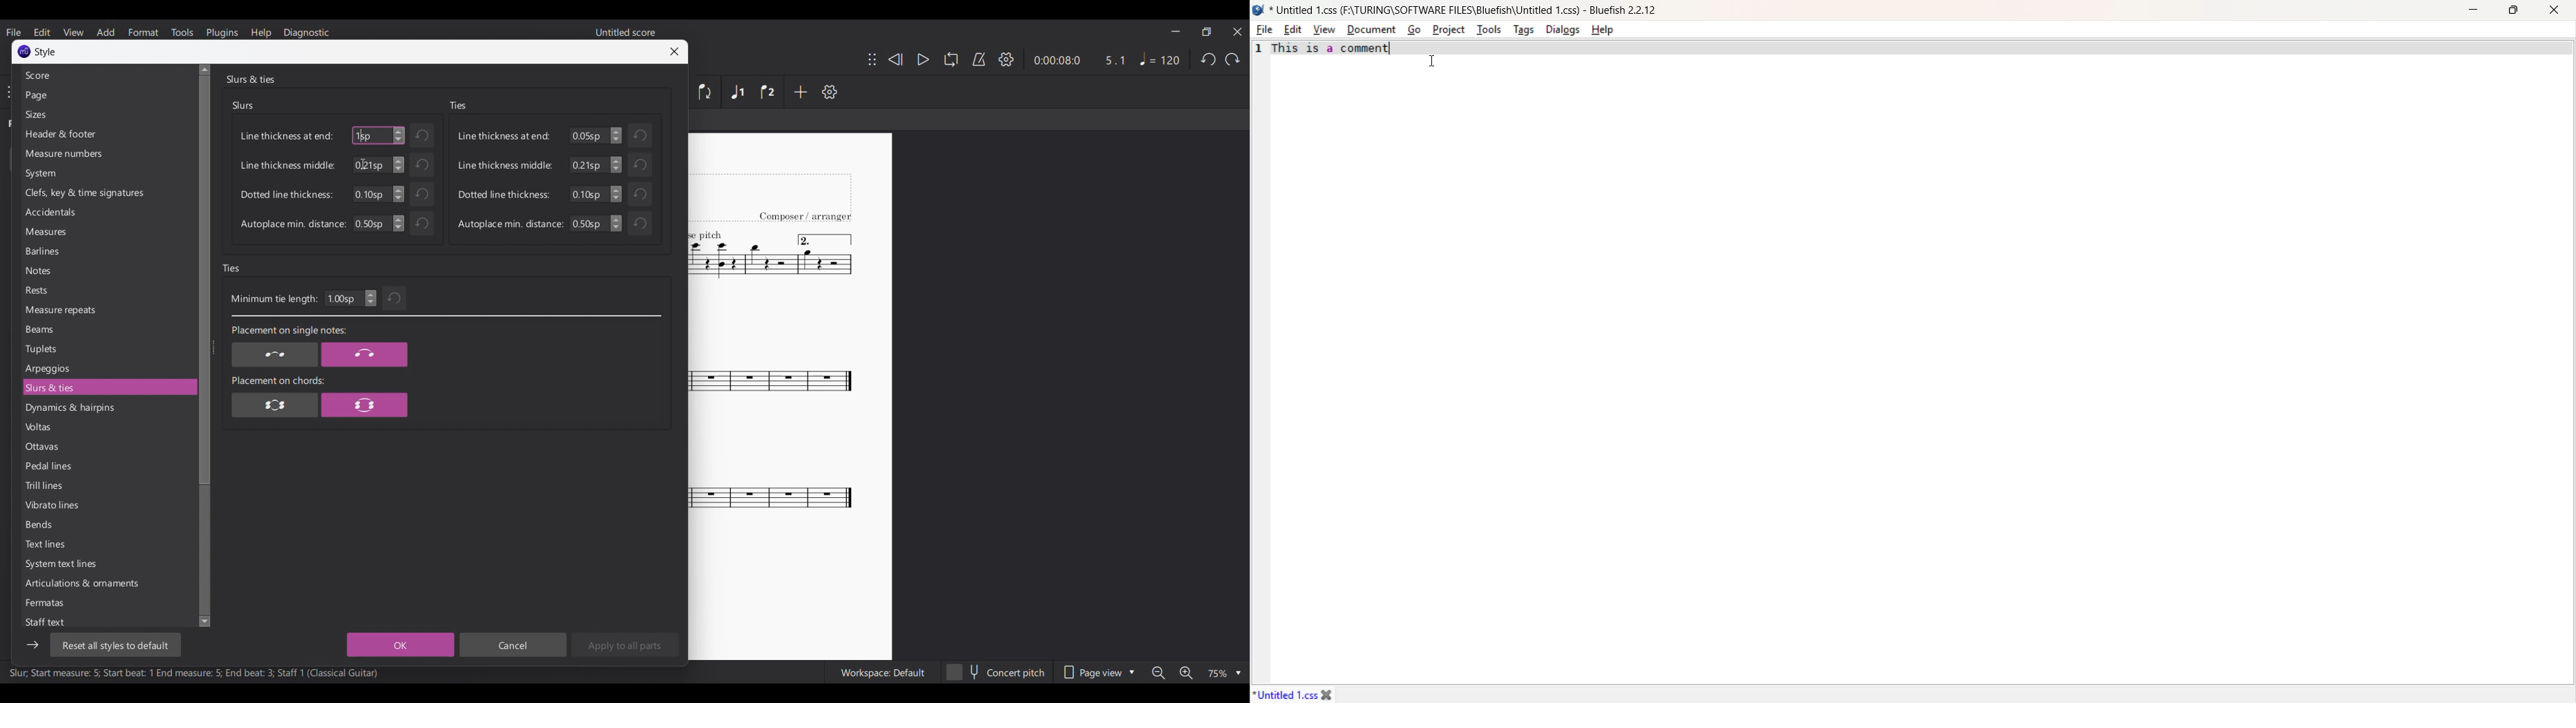  I want to click on Minimum tie length, so click(273, 299).